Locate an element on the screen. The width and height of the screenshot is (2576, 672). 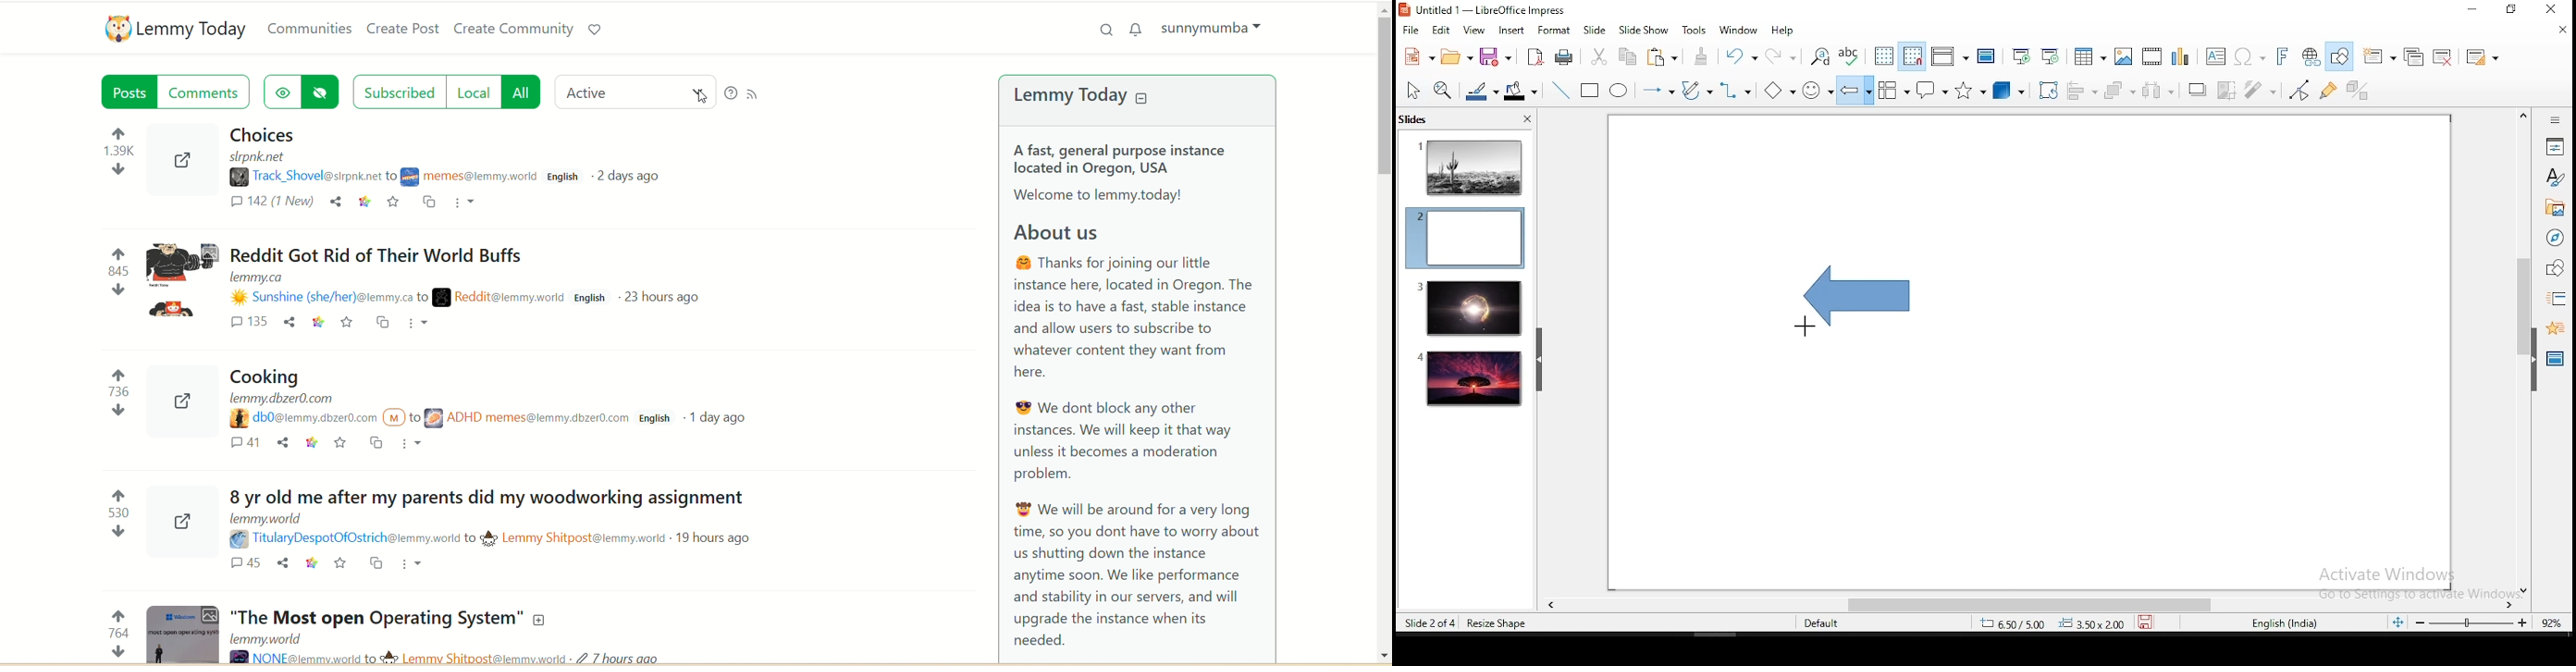
insert is located at coordinates (1510, 30).